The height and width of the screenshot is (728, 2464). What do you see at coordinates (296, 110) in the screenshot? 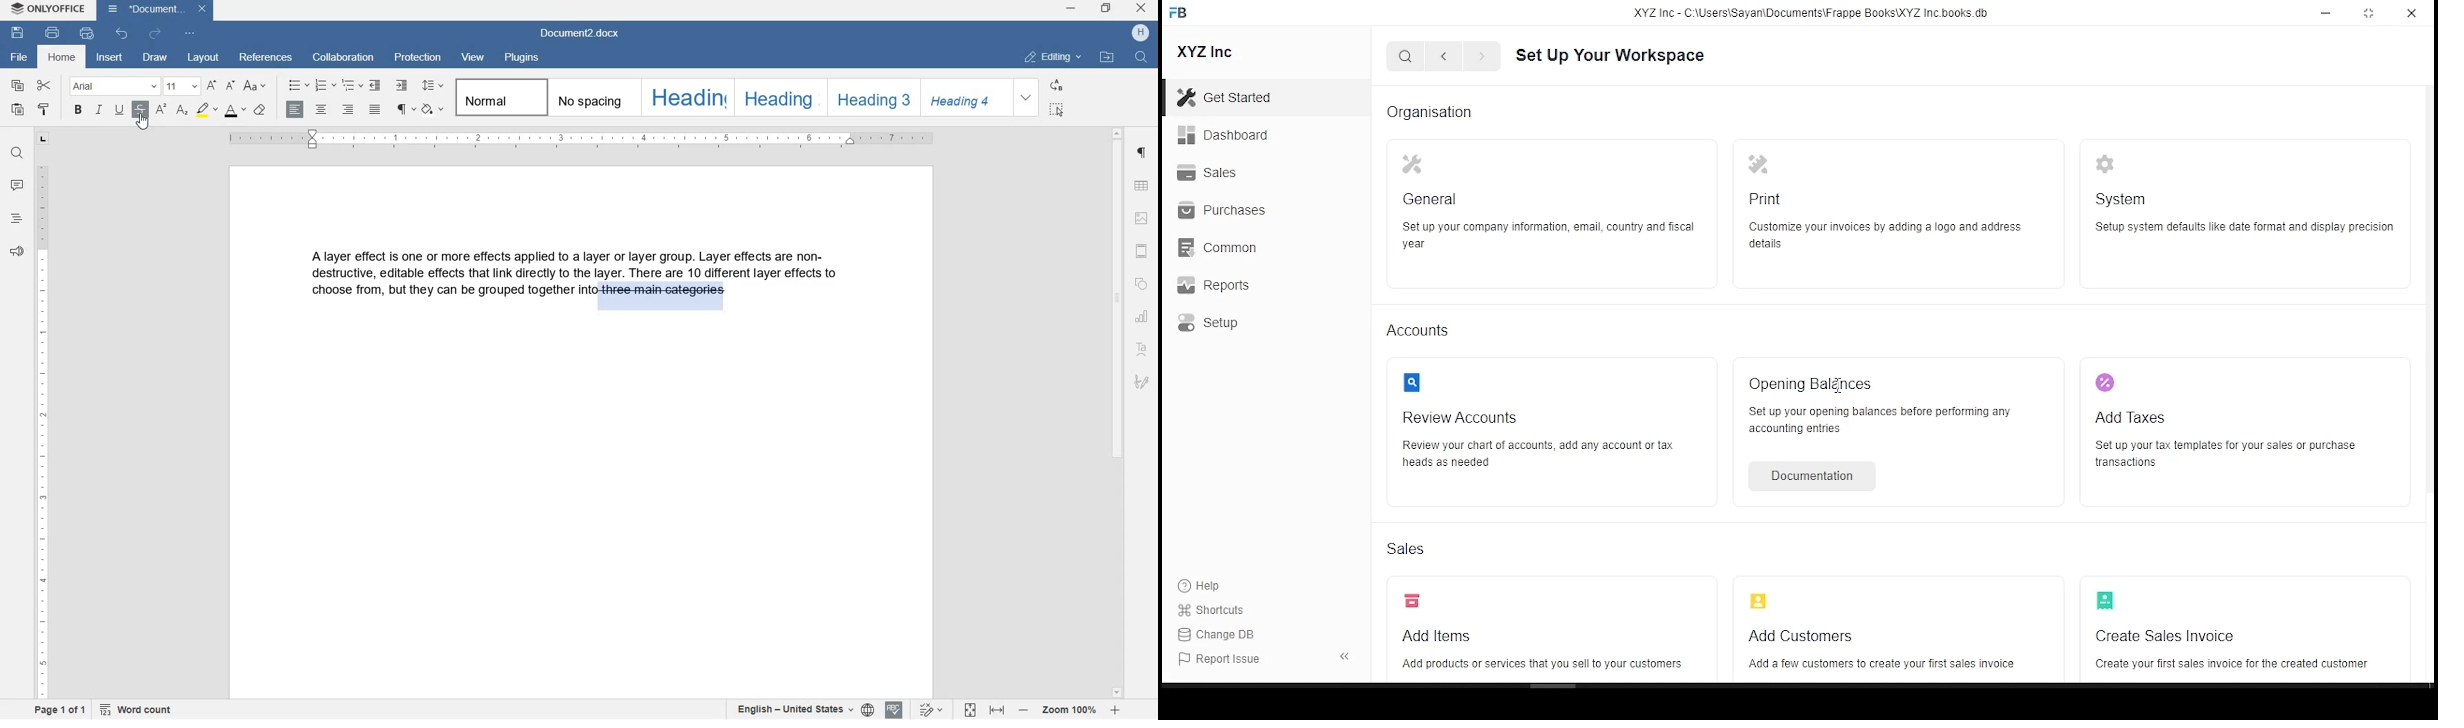
I see `align left` at bounding box center [296, 110].